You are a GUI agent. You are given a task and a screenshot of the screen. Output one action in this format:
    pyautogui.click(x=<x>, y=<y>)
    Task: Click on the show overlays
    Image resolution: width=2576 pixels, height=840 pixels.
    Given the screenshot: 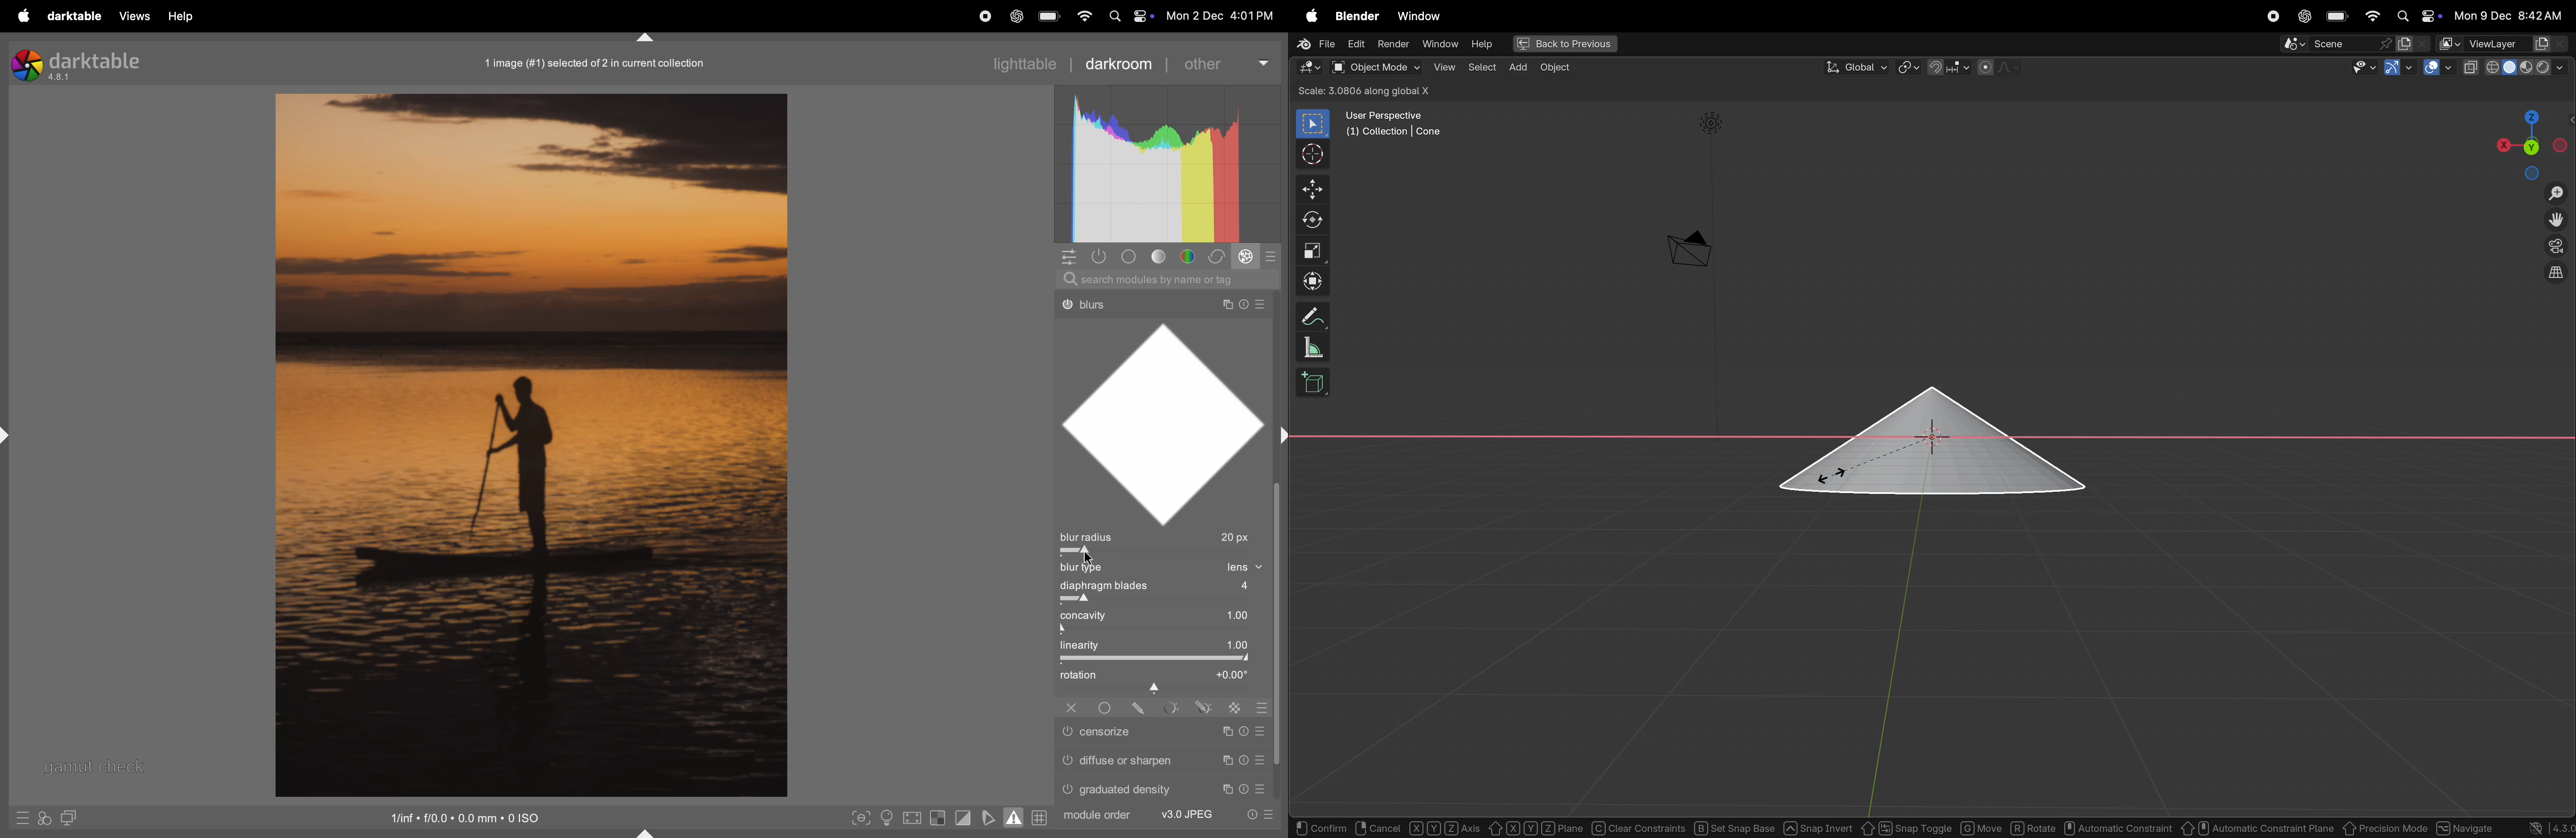 What is the action you would take?
    pyautogui.click(x=2438, y=67)
    